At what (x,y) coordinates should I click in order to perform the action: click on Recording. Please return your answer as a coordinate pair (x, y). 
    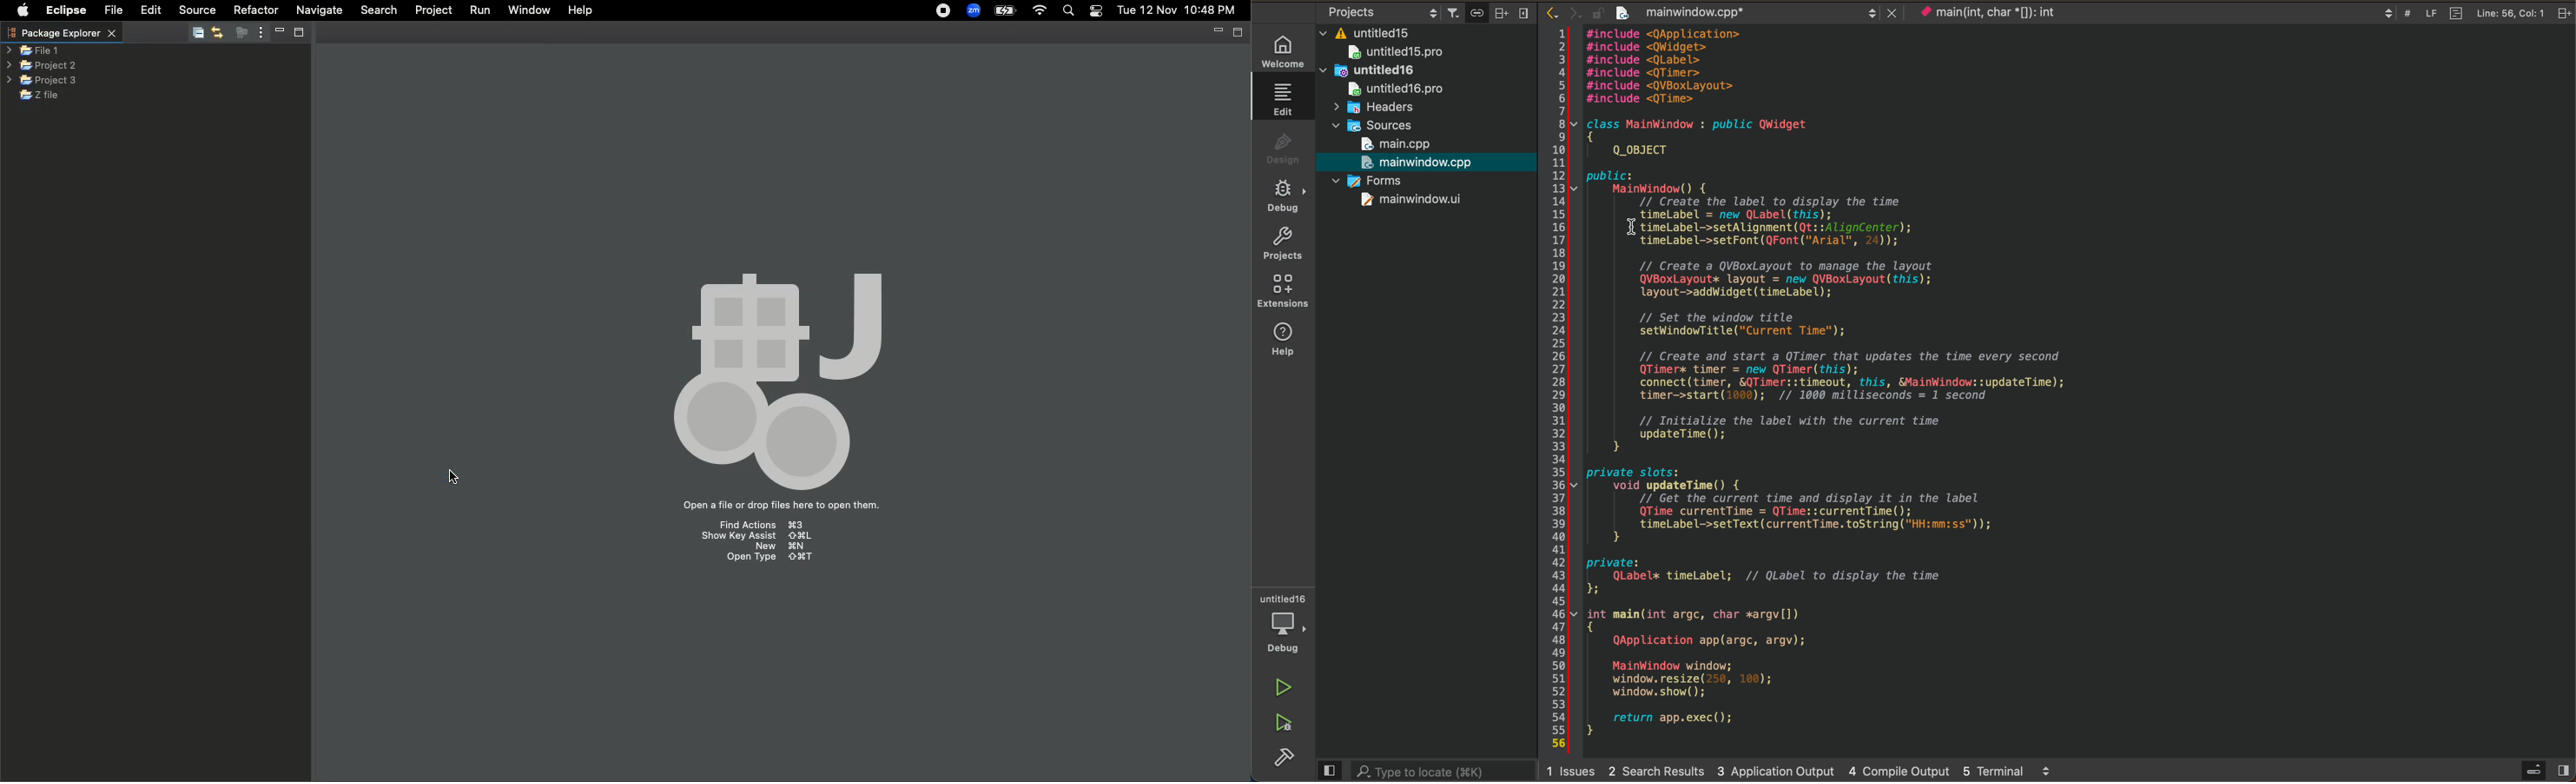
    Looking at the image, I should click on (945, 12).